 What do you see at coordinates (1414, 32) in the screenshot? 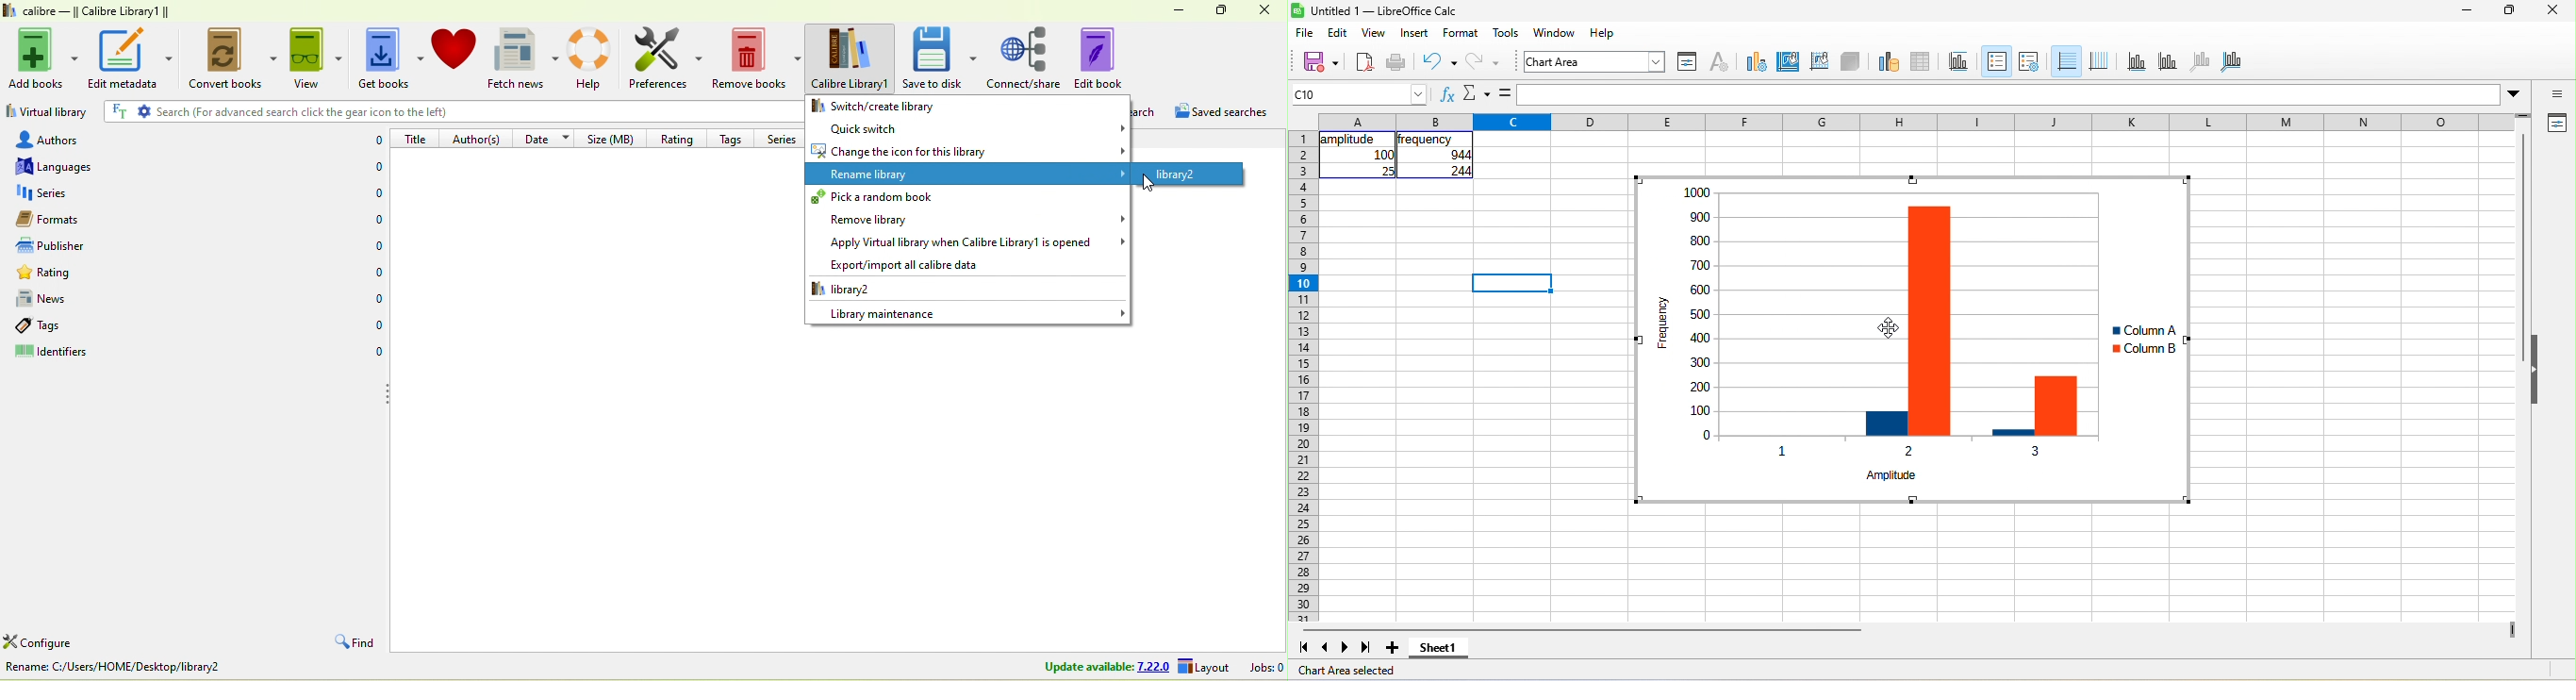
I see `insert` at bounding box center [1414, 32].